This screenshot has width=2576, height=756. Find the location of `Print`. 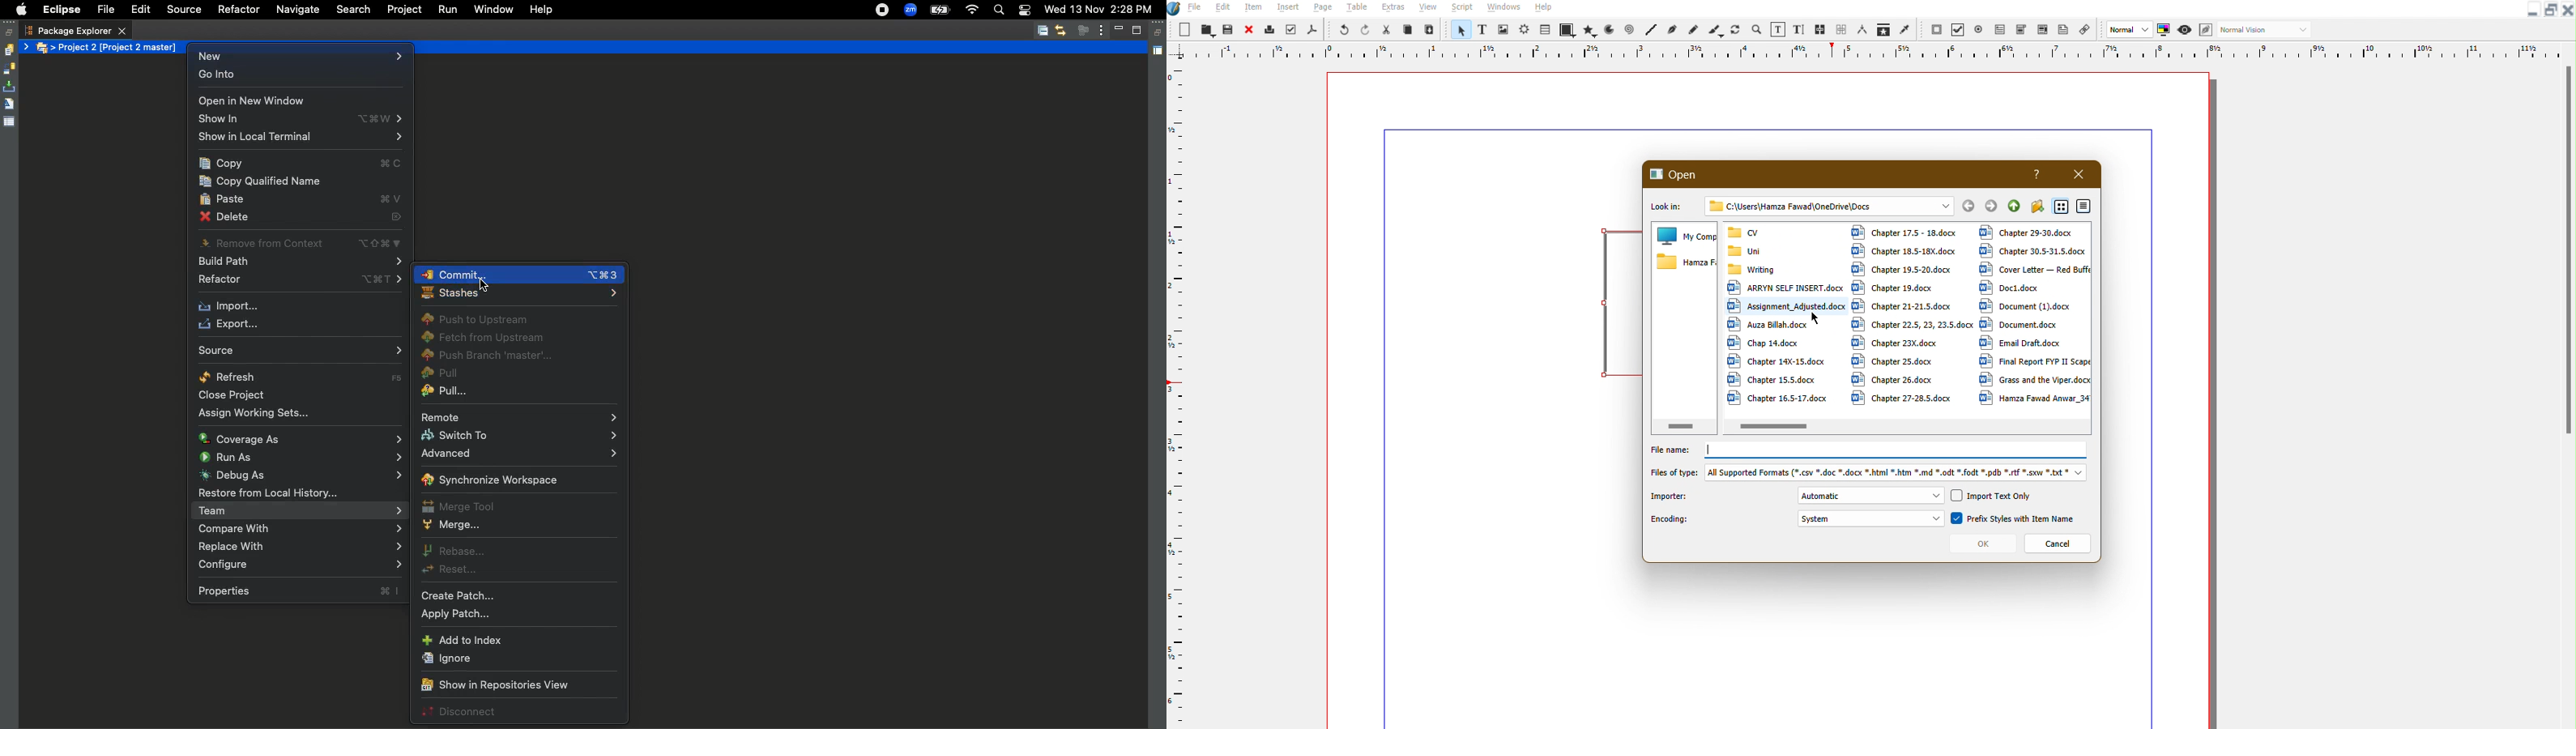

Print is located at coordinates (1268, 29).